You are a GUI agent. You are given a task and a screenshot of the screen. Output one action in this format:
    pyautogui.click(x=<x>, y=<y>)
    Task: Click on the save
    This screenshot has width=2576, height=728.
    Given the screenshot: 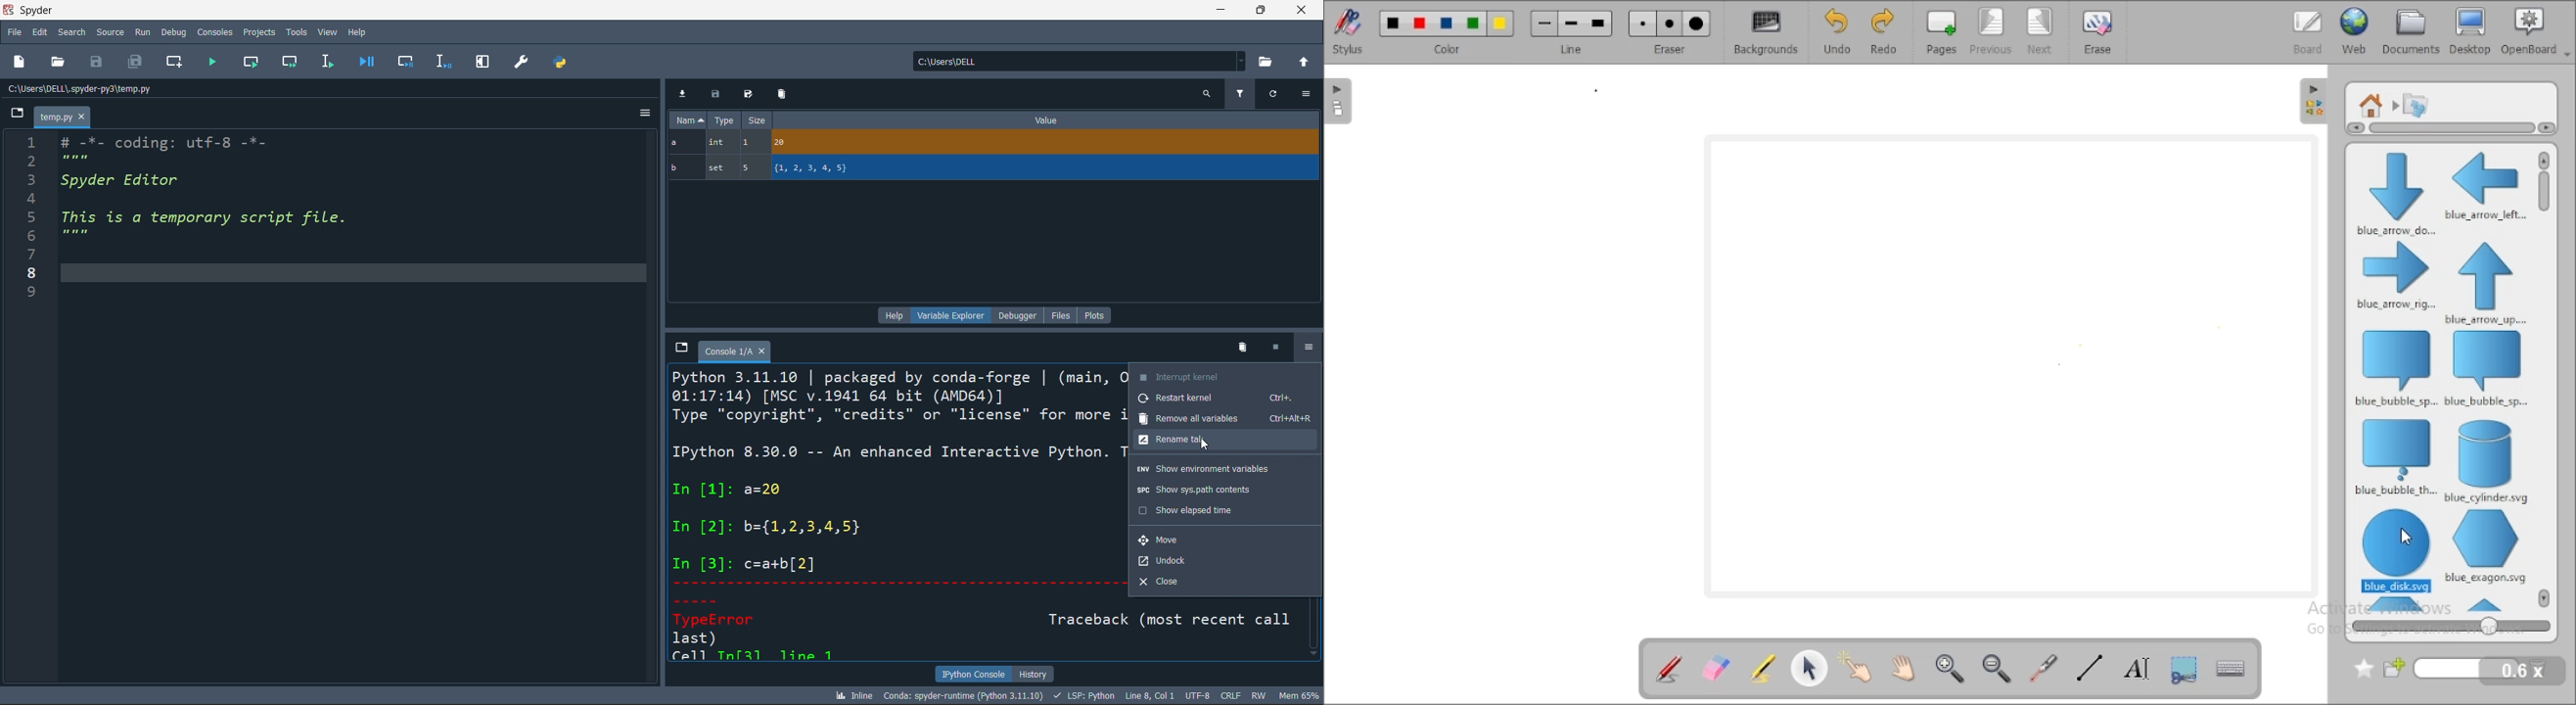 What is the action you would take?
    pyautogui.click(x=101, y=61)
    